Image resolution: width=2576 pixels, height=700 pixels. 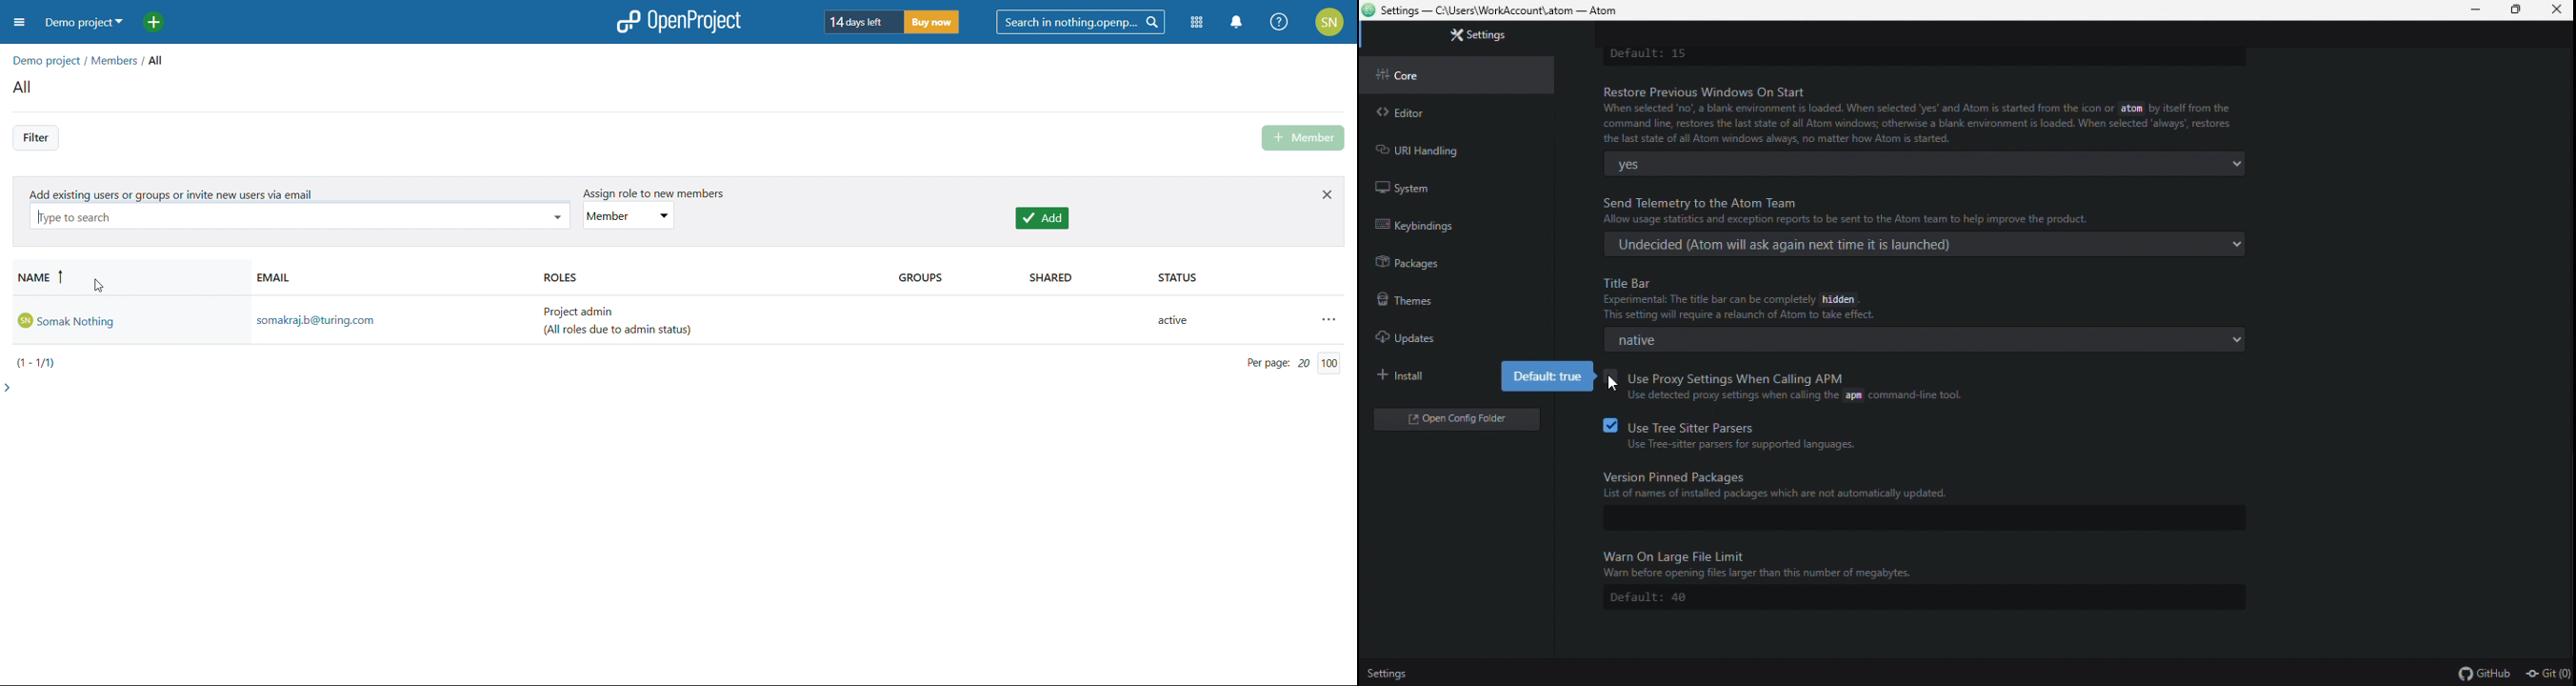 I want to click on admin email id, so click(x=393, y=321).